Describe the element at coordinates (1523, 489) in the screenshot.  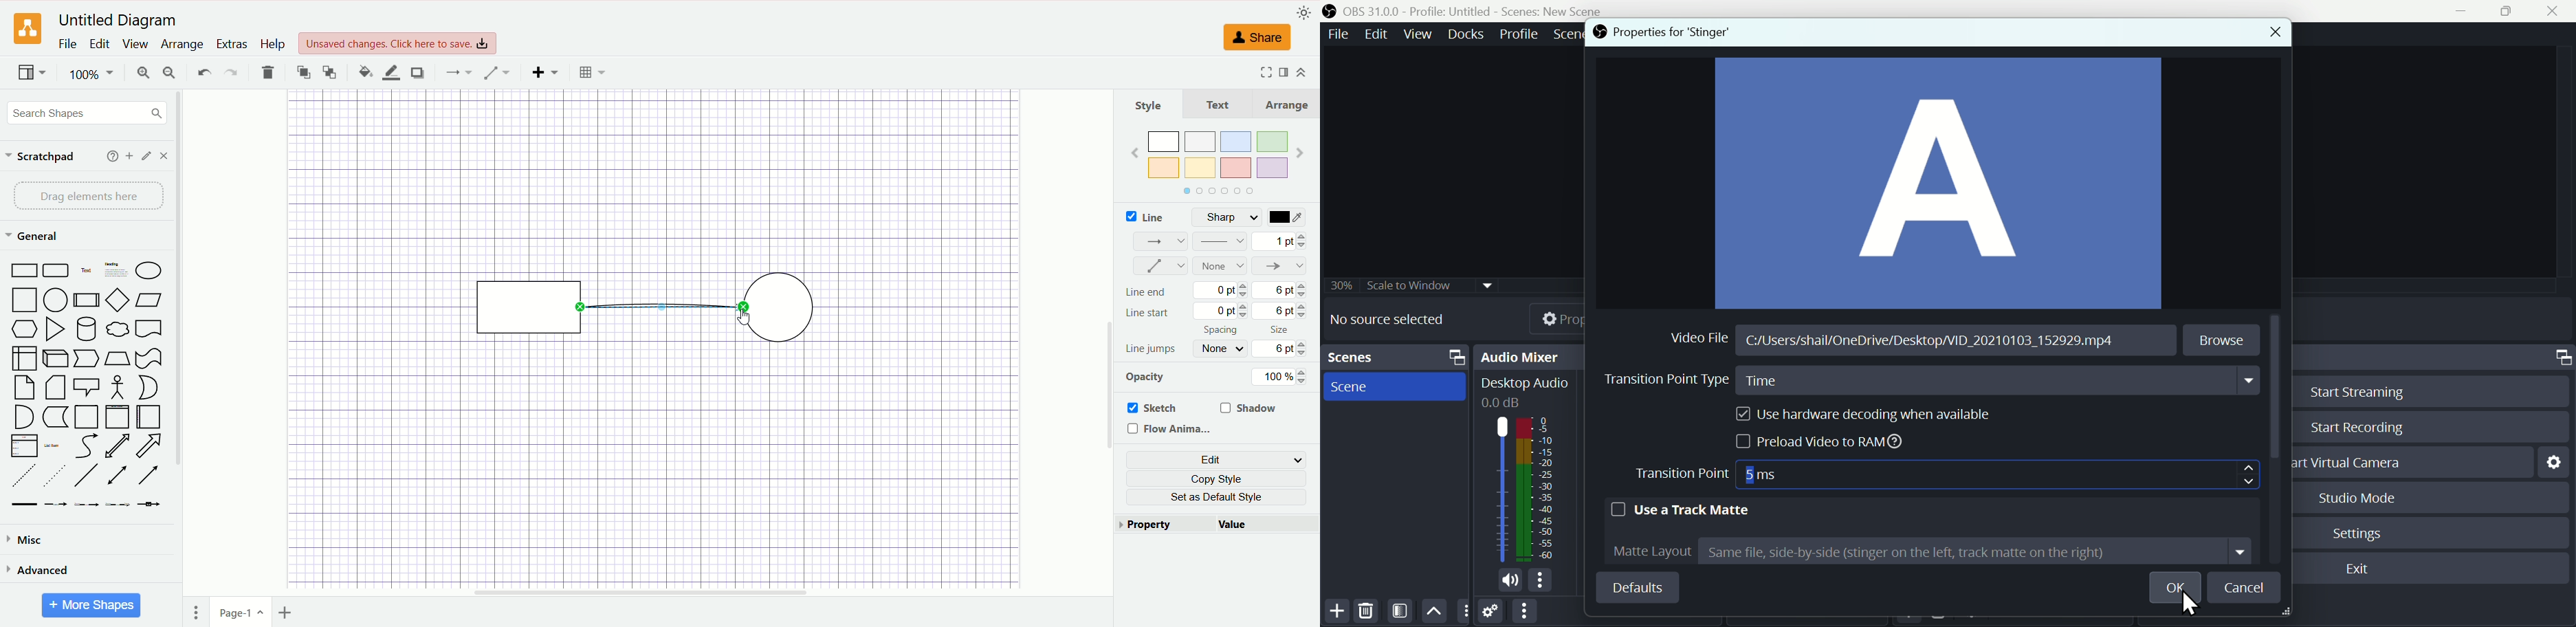
I see `Audio bar` at that location.